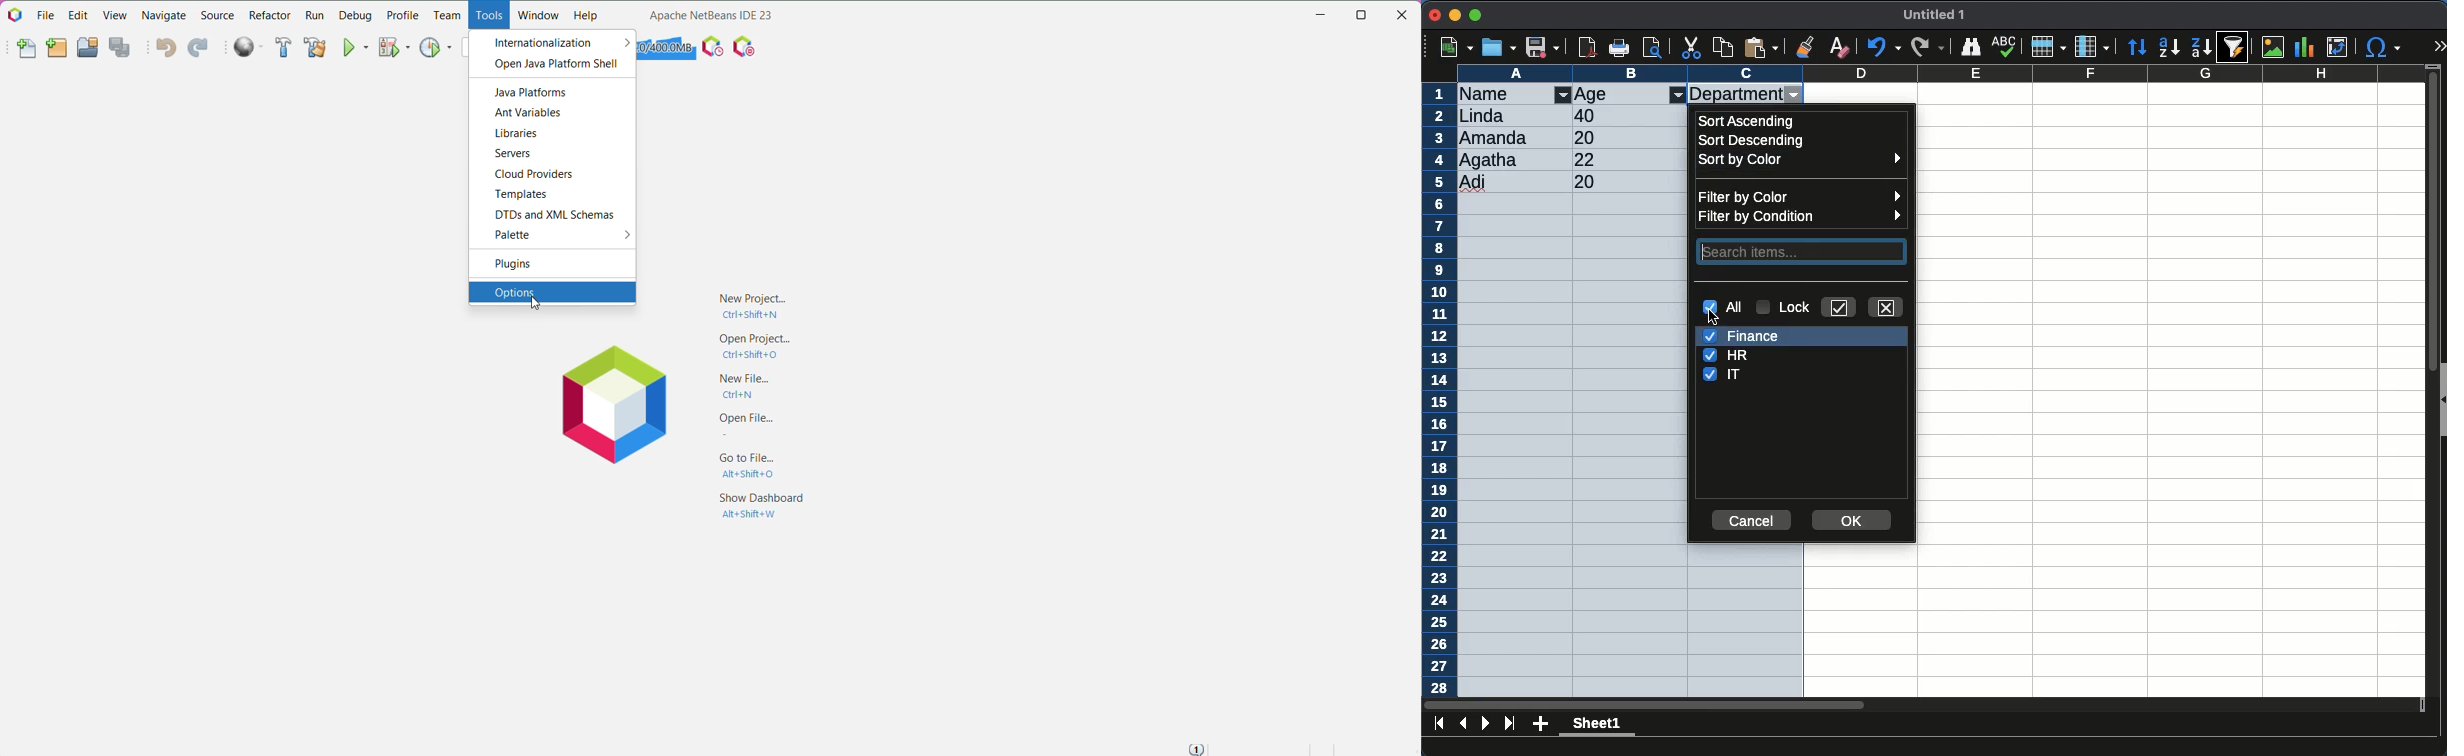 Image resolution: width=2464 pixels, height=756 pixels. What do you see at coordinates (621, 237) in the screenshot?
I see `More options` at bounding box center [621, 237].